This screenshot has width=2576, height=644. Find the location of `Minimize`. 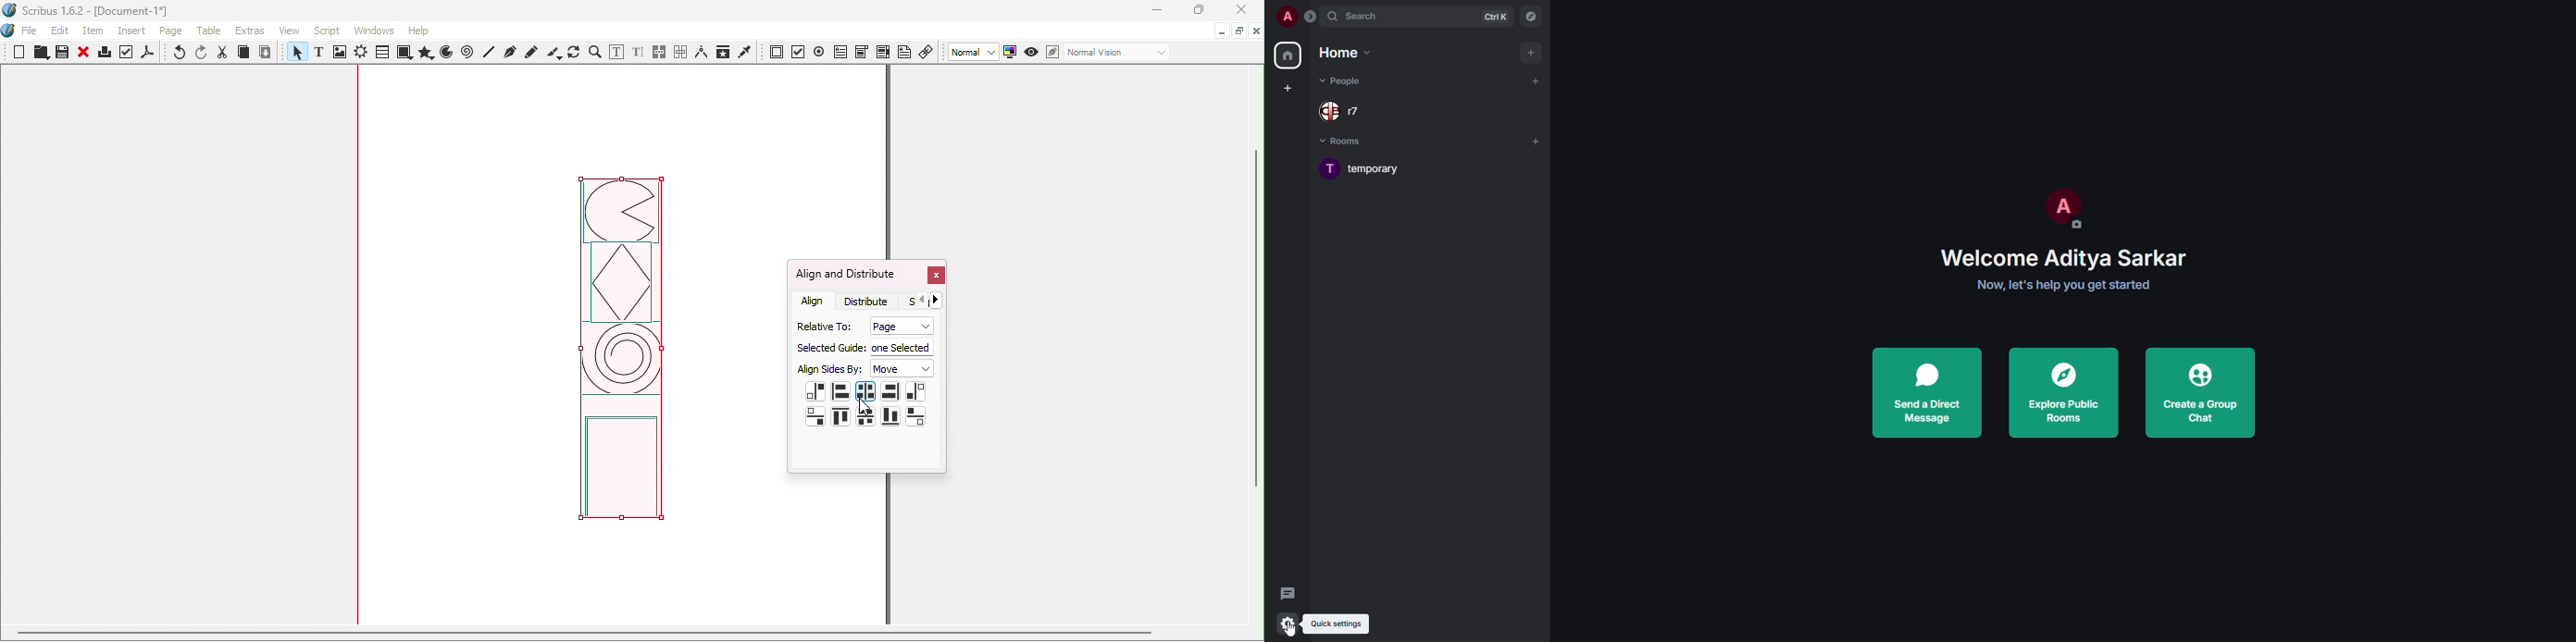

Minimize is located at coordinates (1220, 30).